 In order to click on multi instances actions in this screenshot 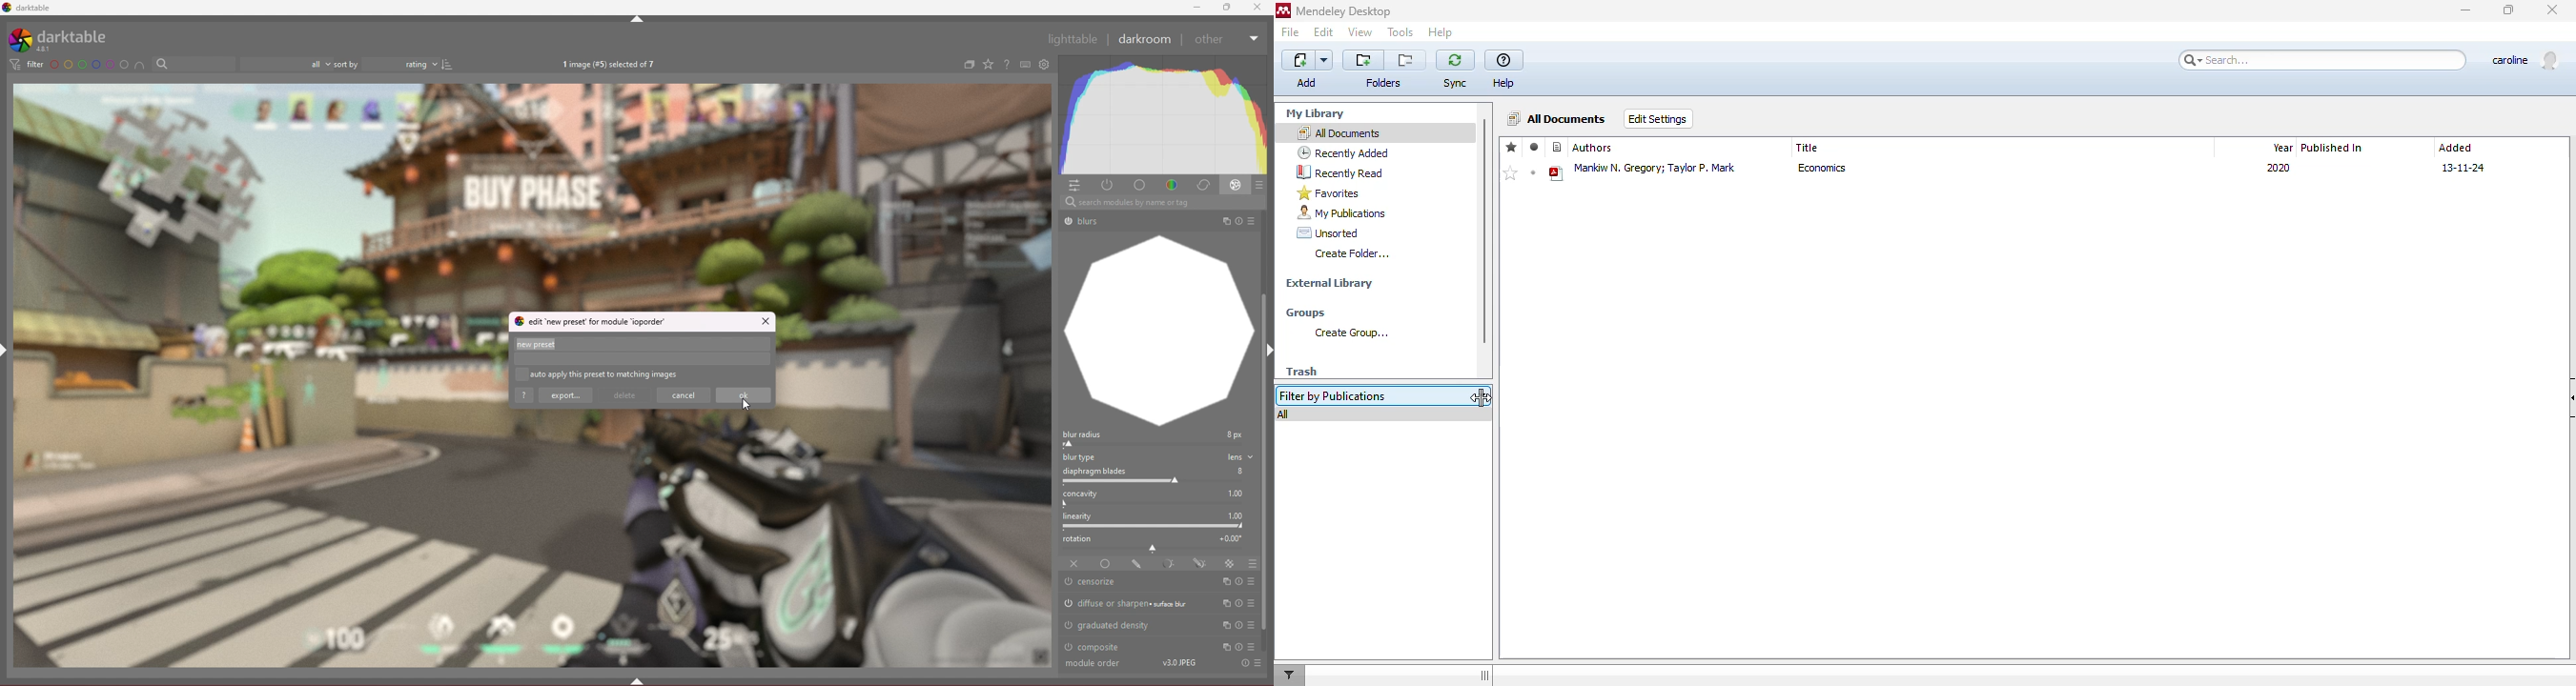, I will do `click(1225, 604)`.